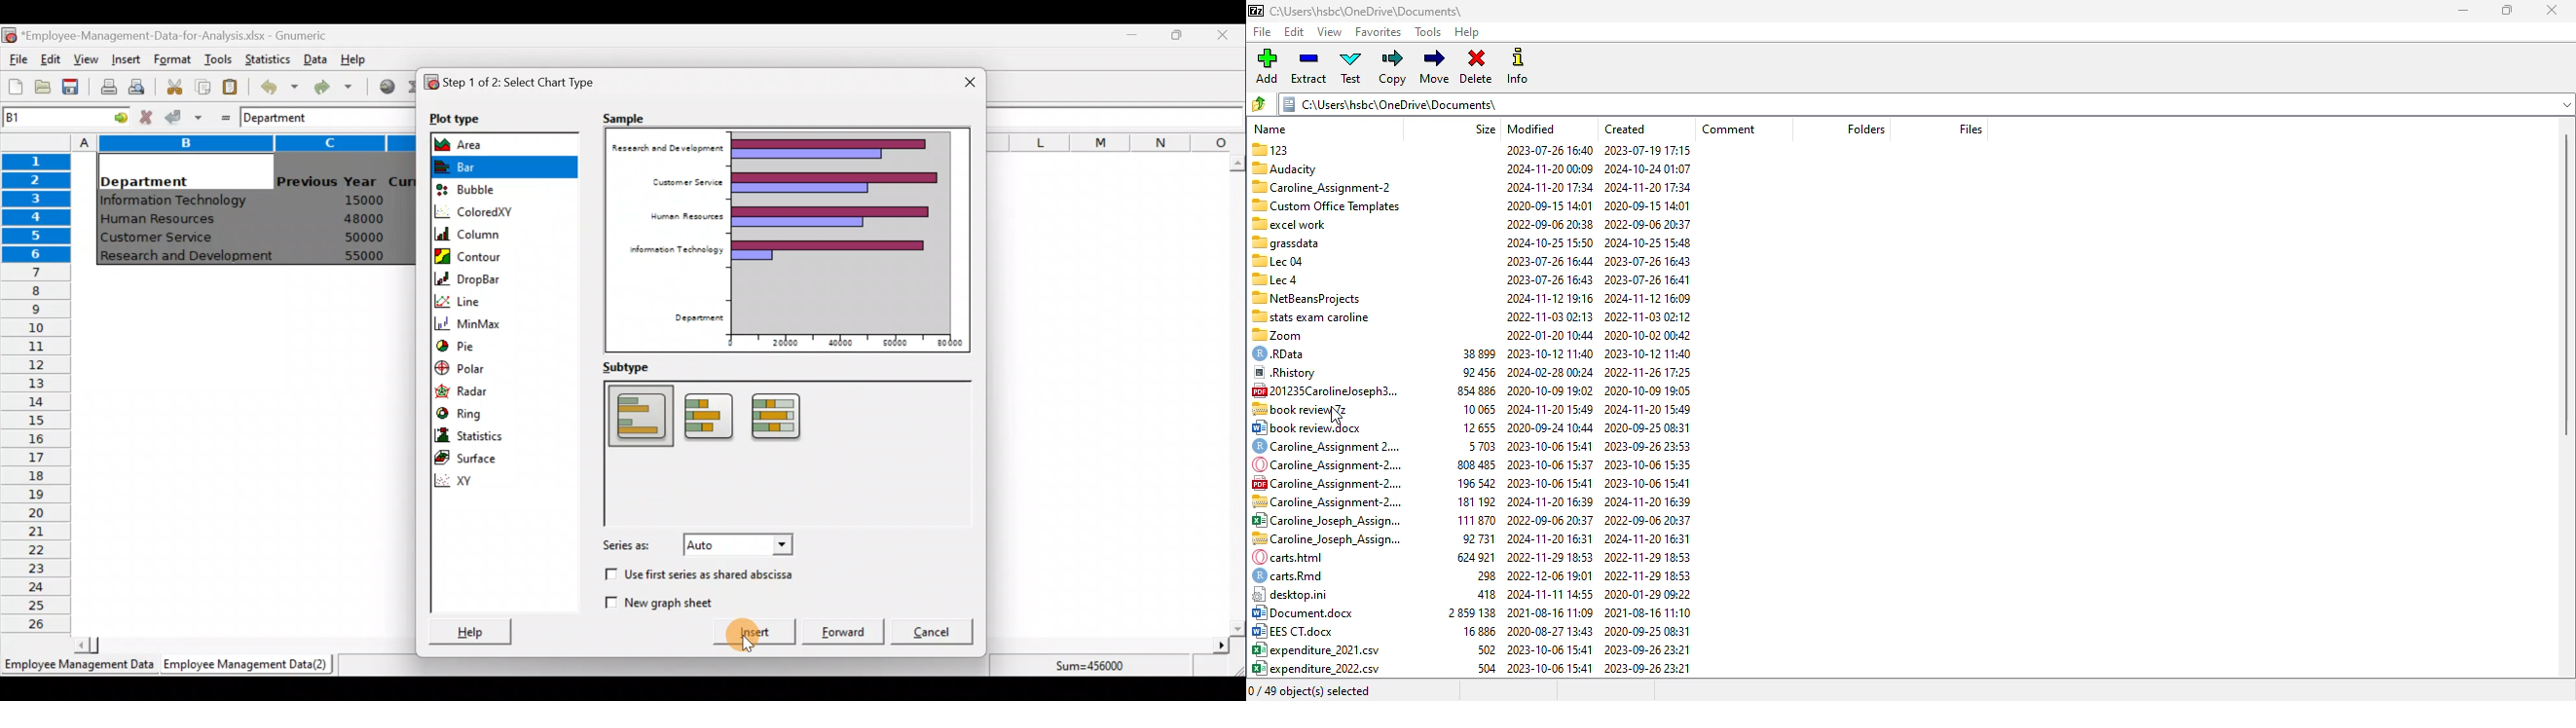  What do you see at coordinates (681, 217) in the screenshot?
I see `Human Resources` at bounding box center [681, 217].